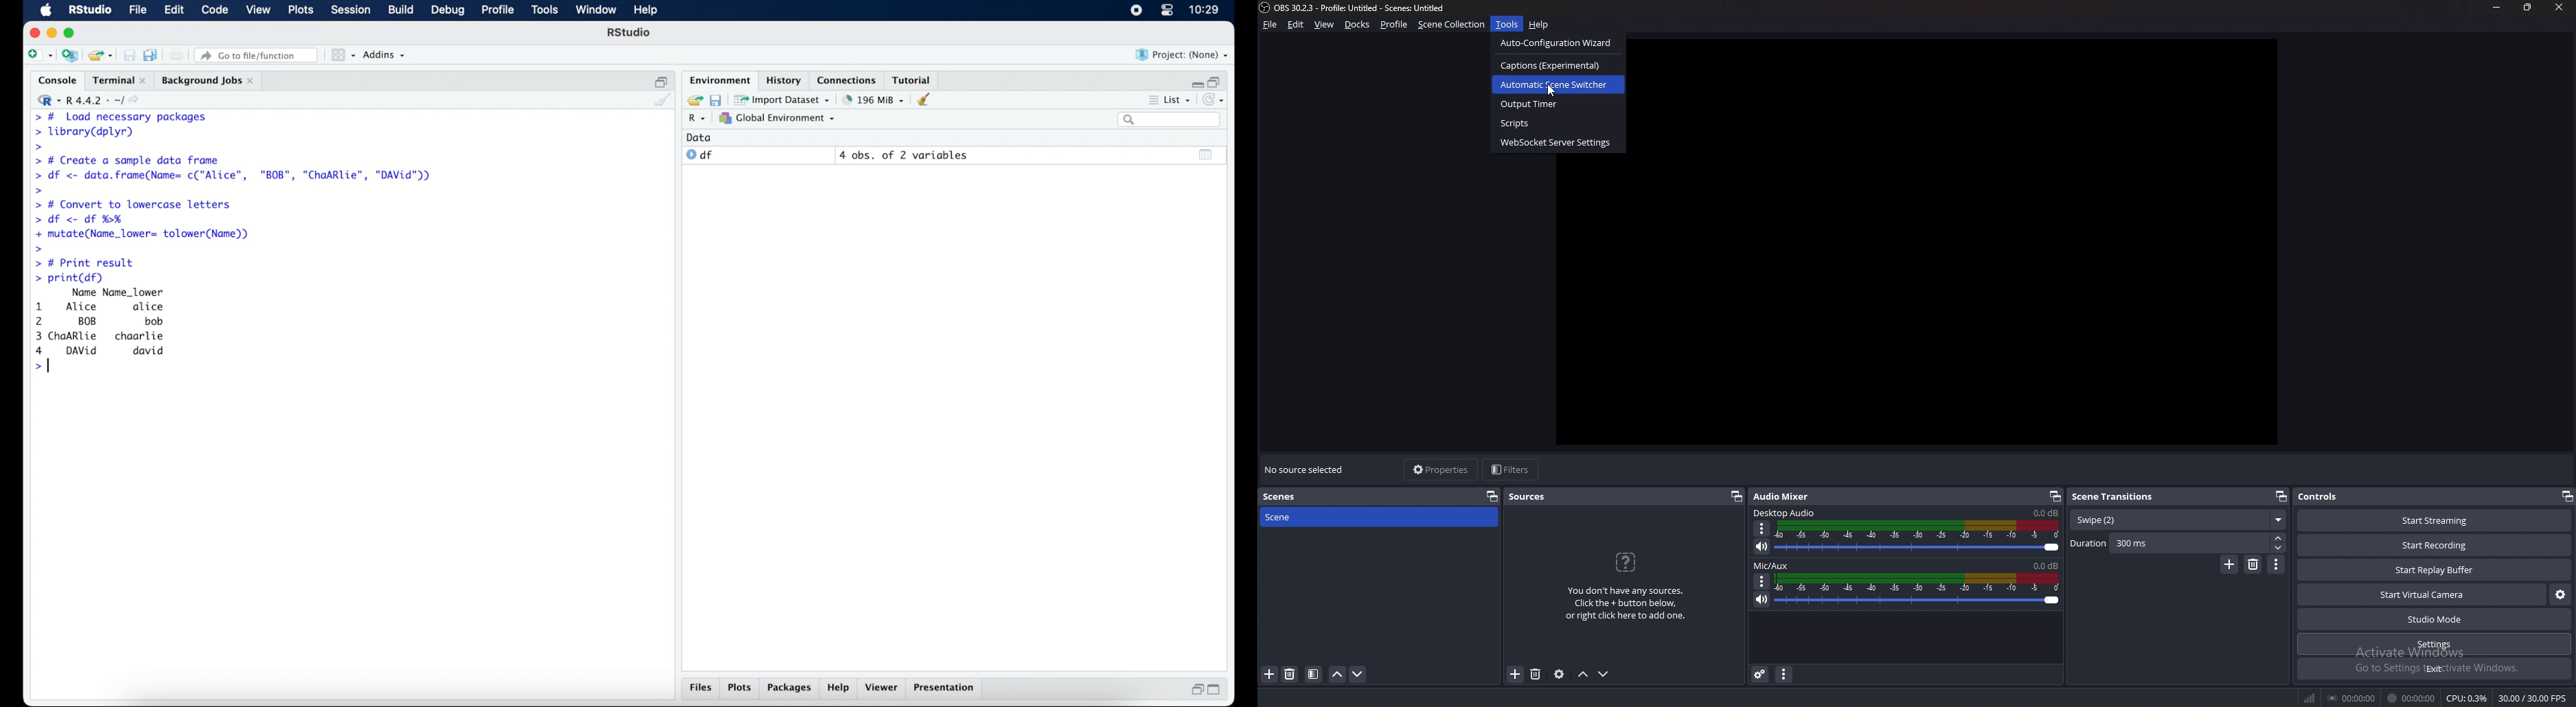 This screenshot has width=2576, height=728. I want to click on command prompt, so click(39, 249).